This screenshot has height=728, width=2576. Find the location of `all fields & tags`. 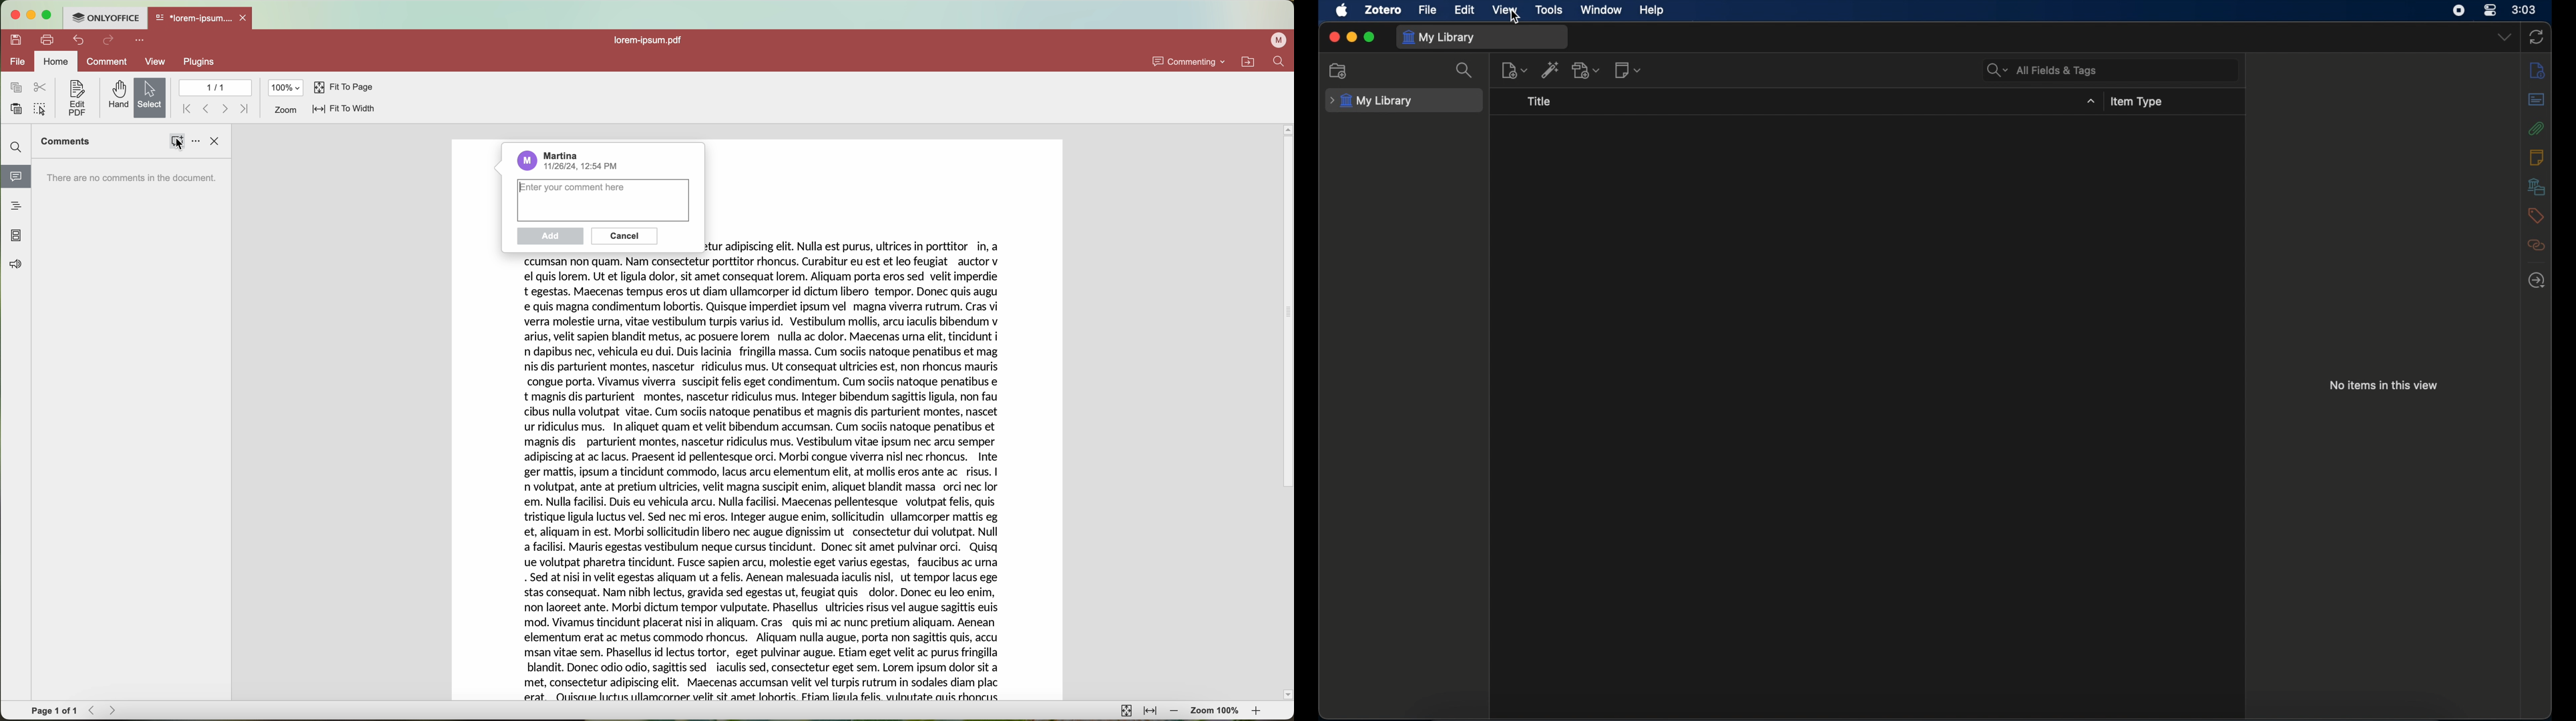

all fields & tags is located at coordinates (2042, 71).